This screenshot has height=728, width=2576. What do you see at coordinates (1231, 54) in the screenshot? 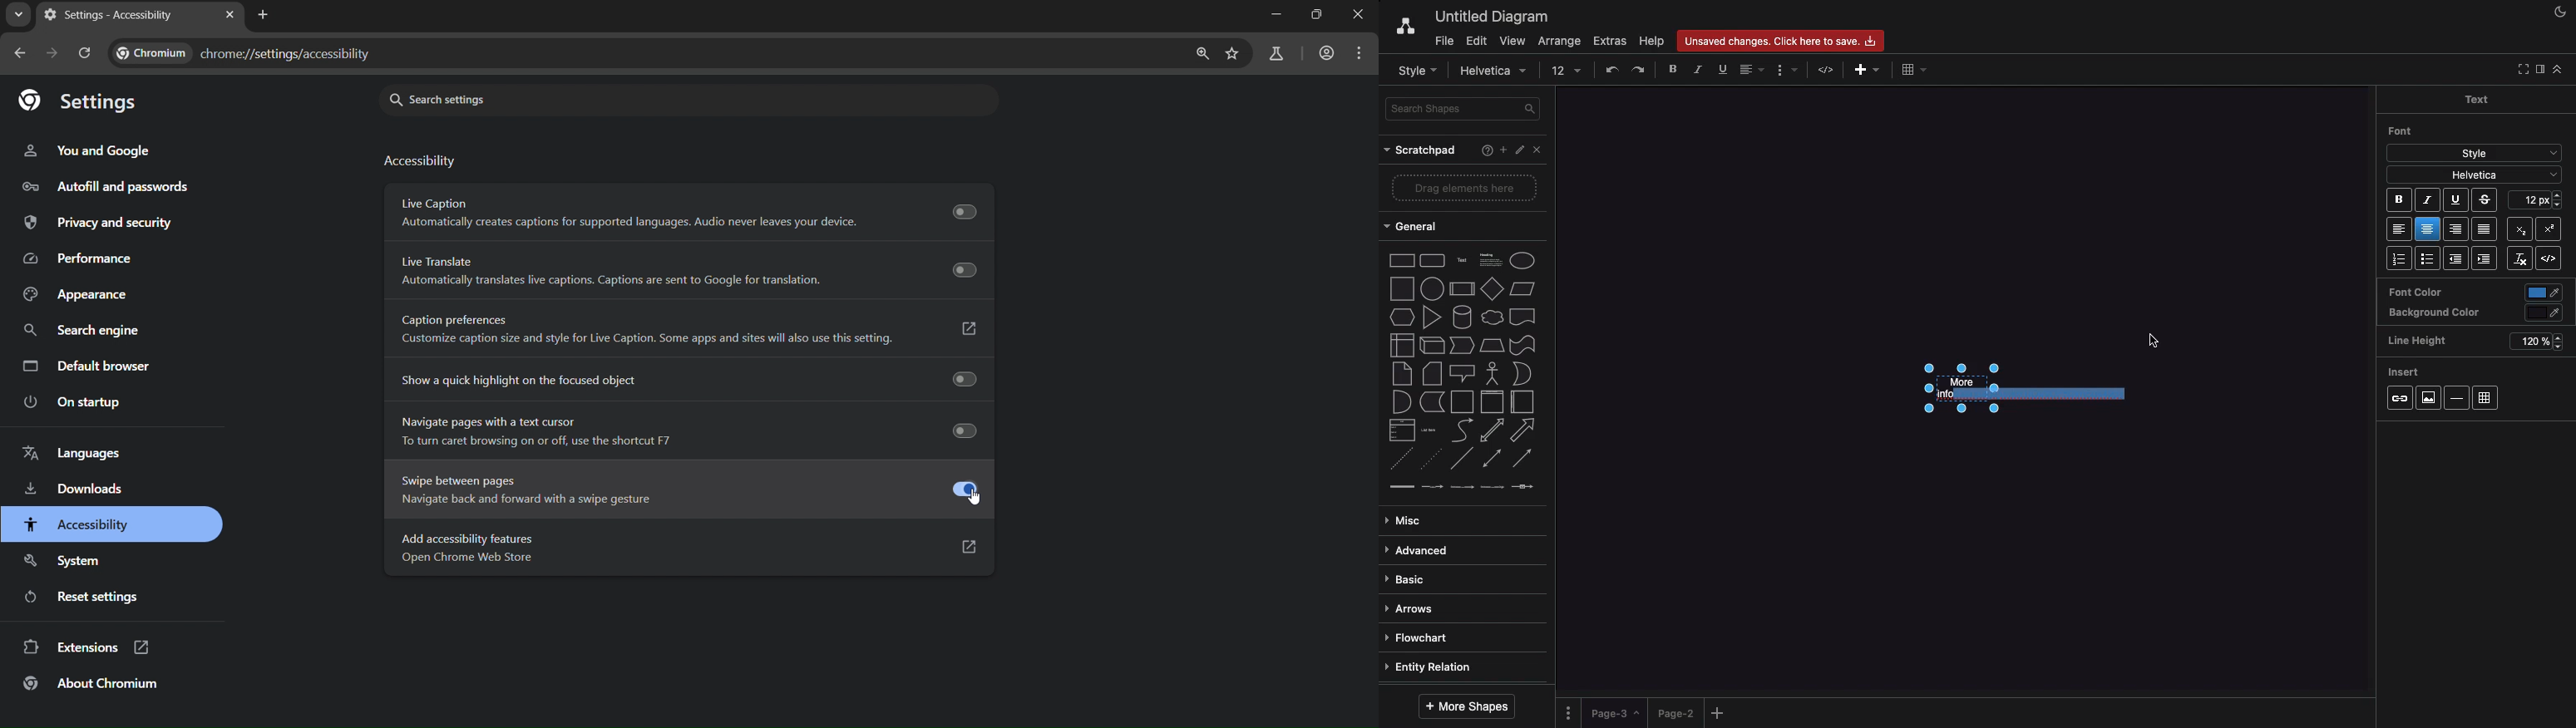
I see `bookmark page` at bounding box center [1231, 54].